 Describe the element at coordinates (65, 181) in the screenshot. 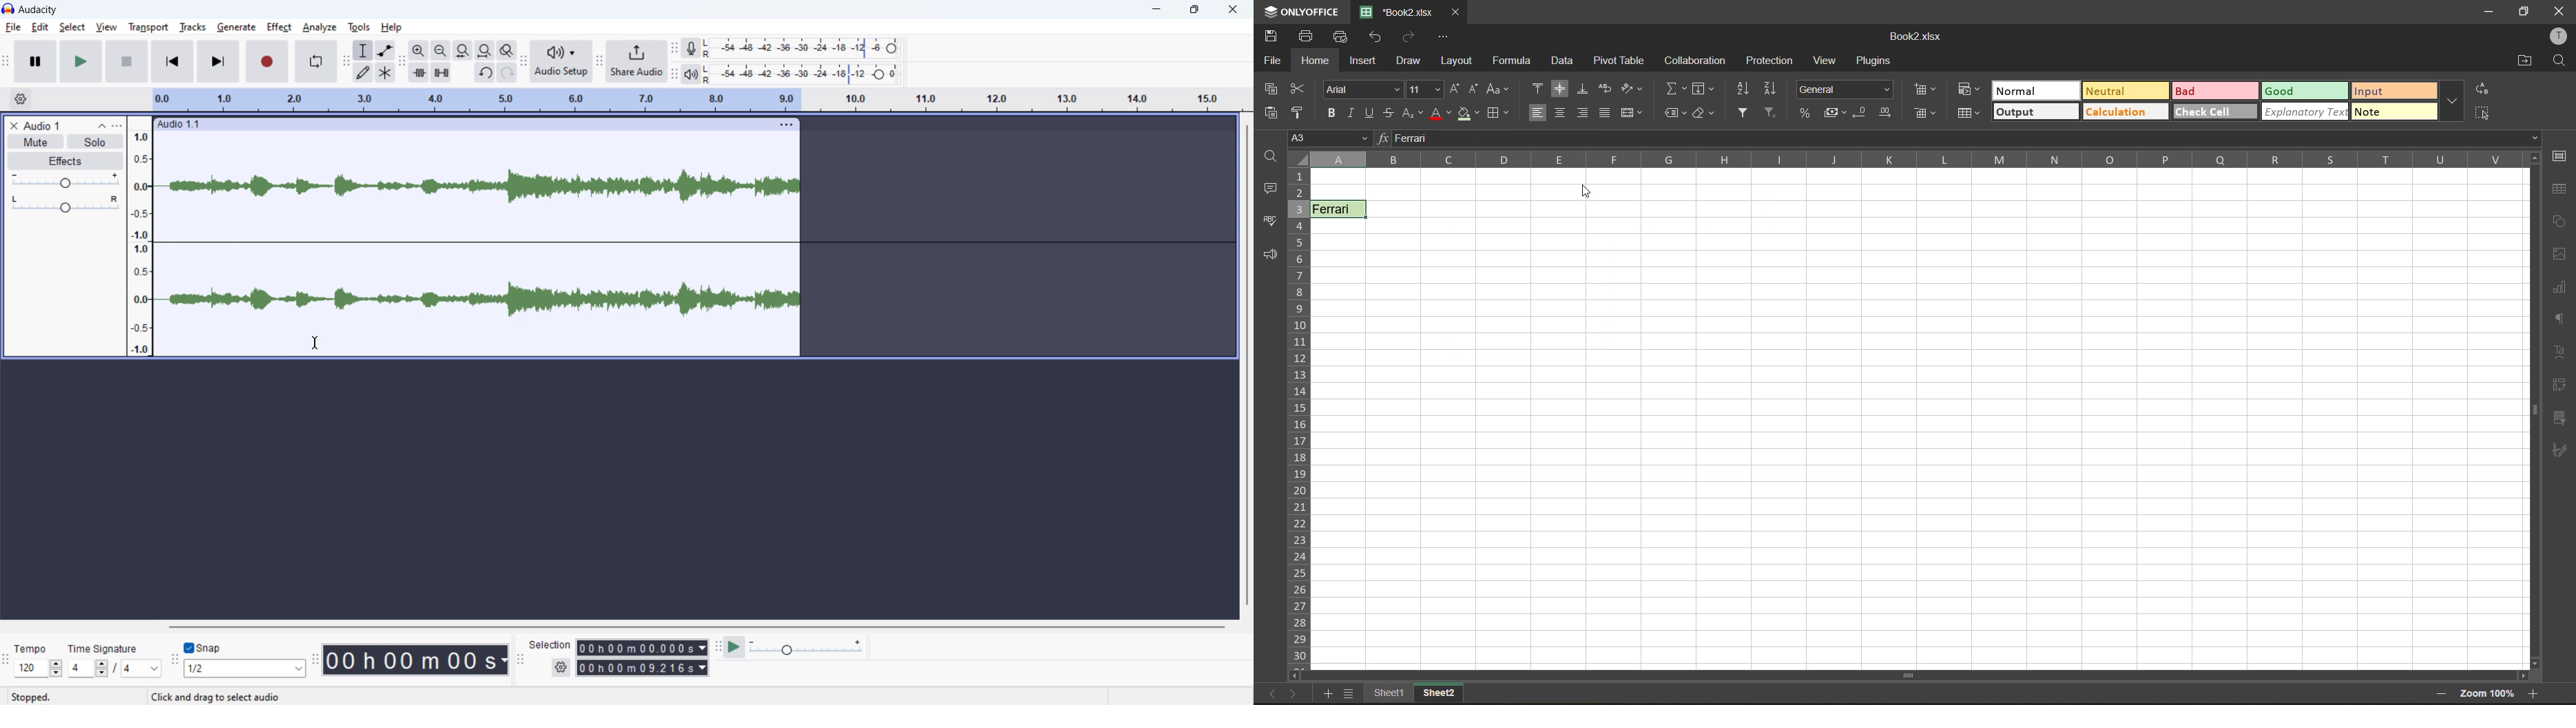

I see `gain` at that location.